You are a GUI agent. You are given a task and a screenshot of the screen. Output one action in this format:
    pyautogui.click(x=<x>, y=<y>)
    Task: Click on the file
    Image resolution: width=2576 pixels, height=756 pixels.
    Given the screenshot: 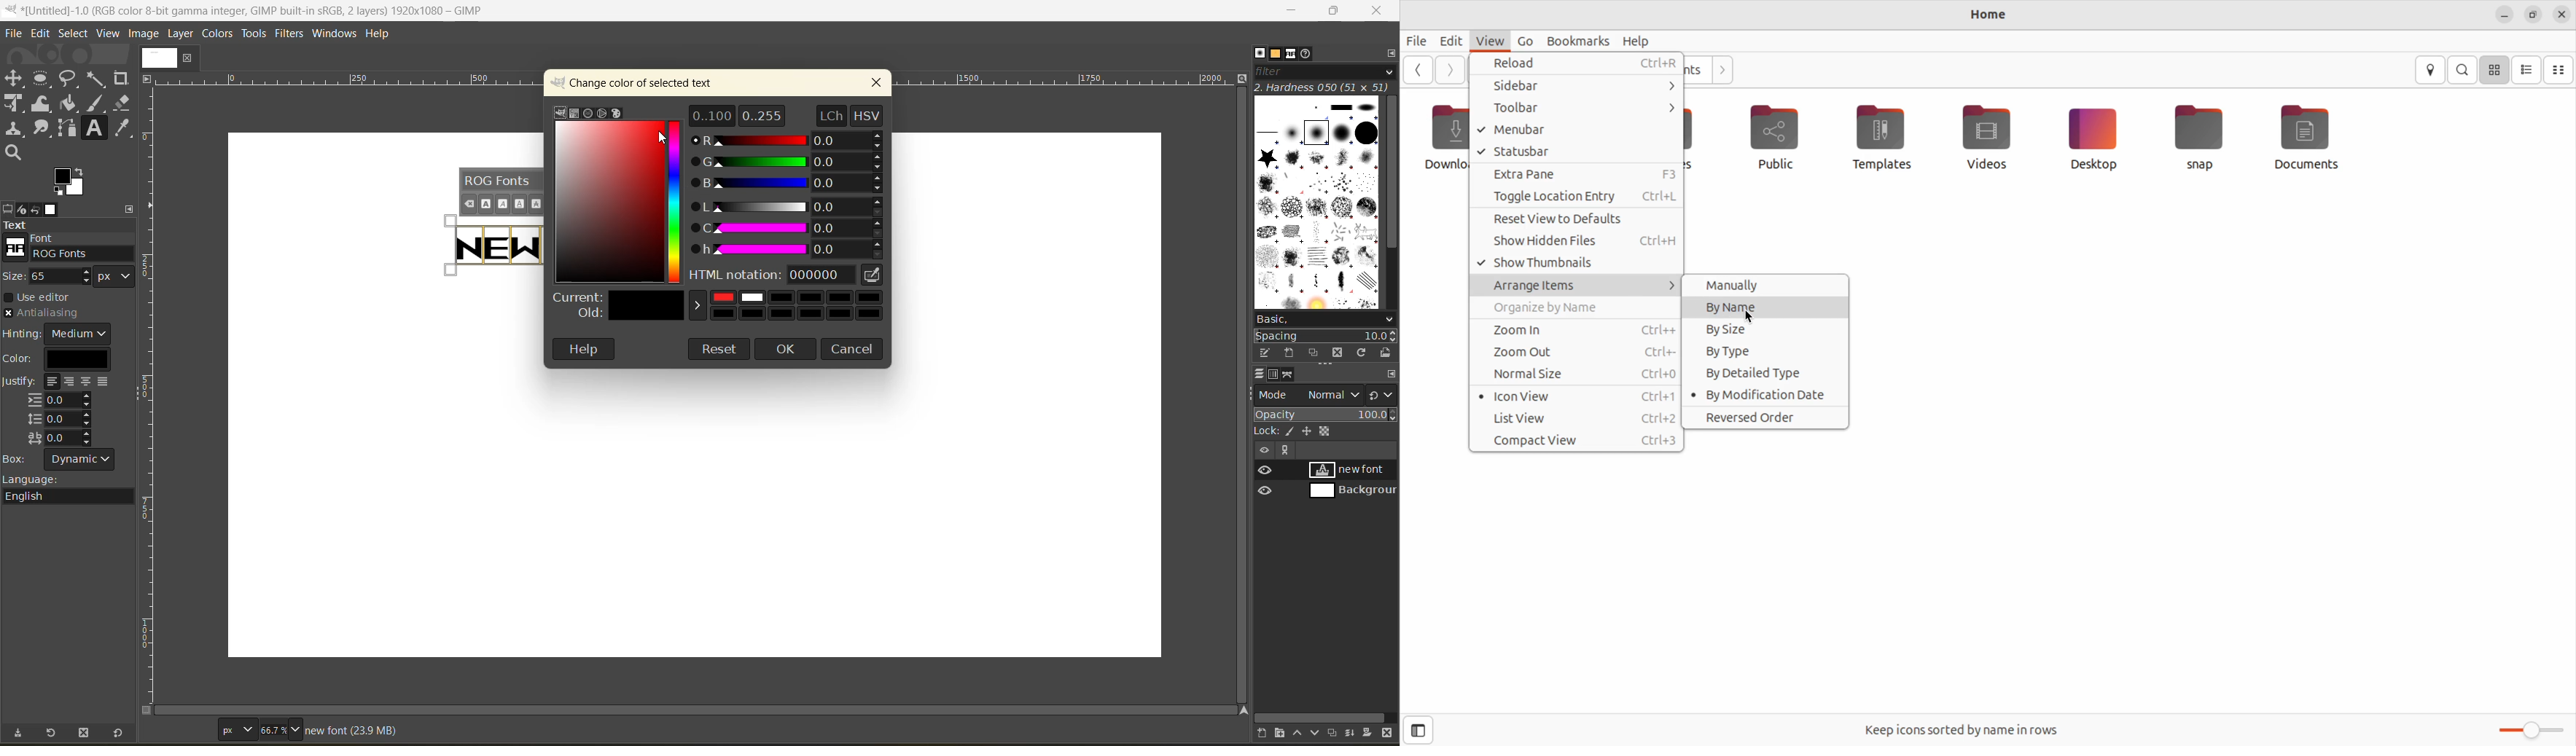 What is the action you would take?
    pyautogui.click(x=16, y=31)
    